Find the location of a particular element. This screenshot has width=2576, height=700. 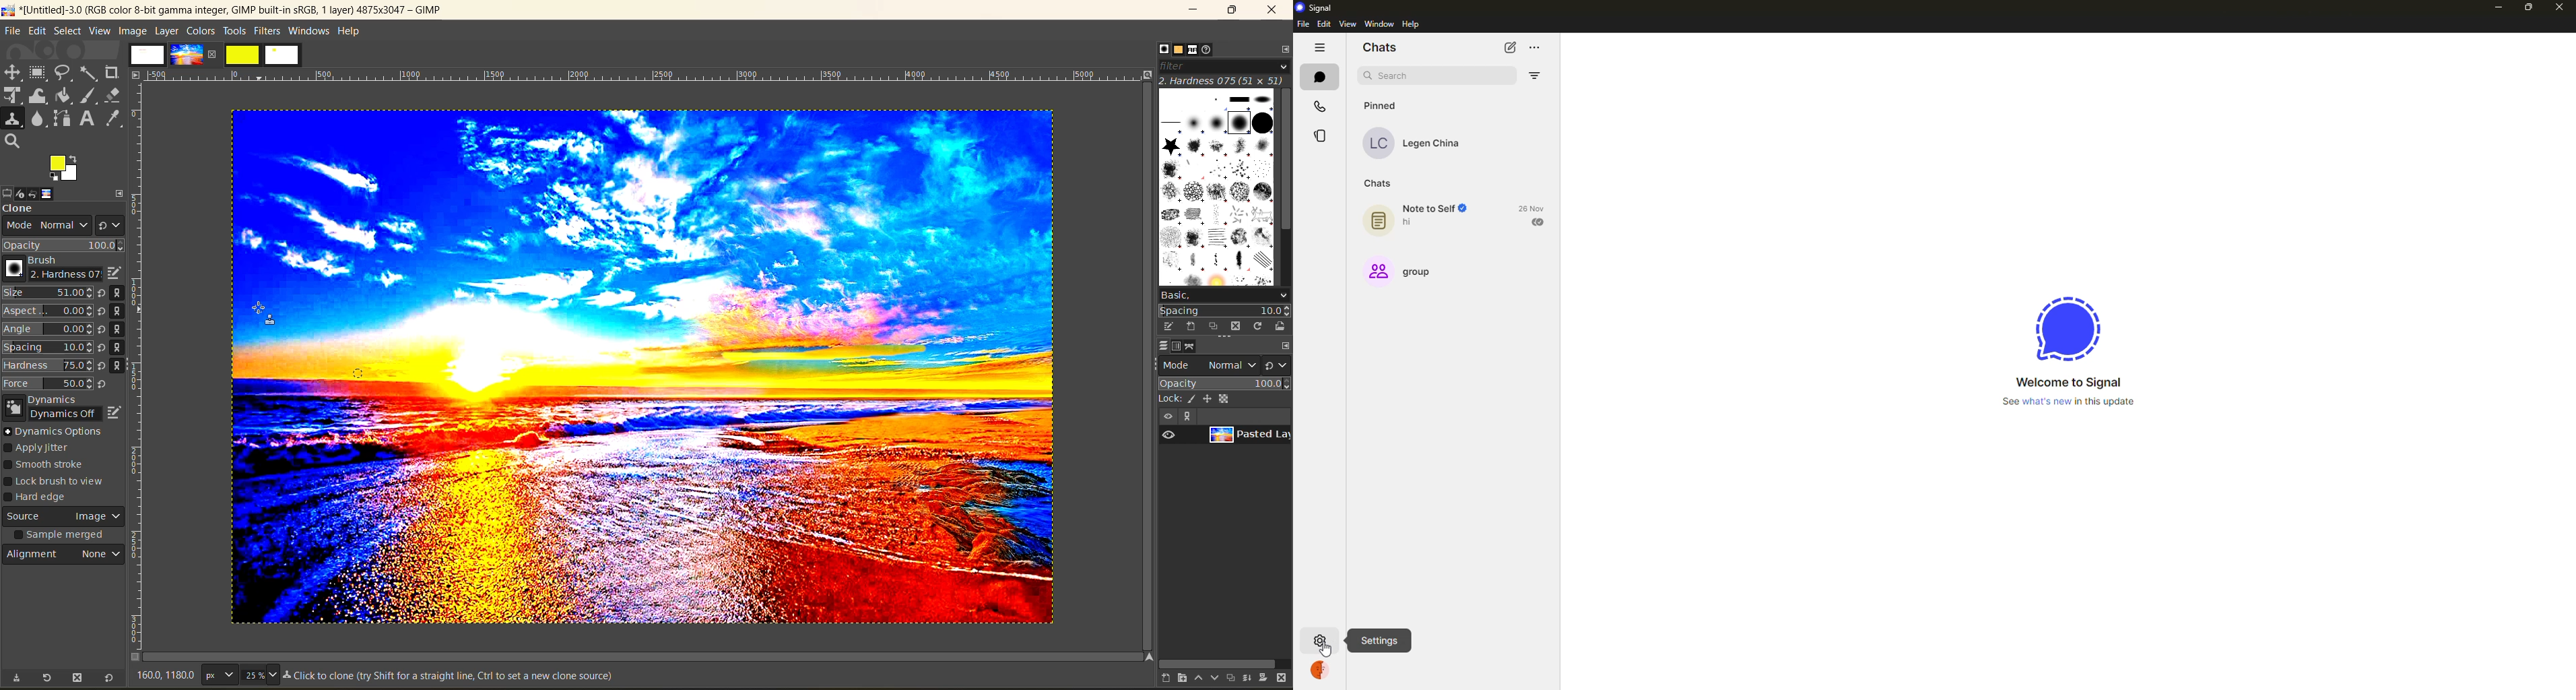

image is located at coordinates (638, 371).